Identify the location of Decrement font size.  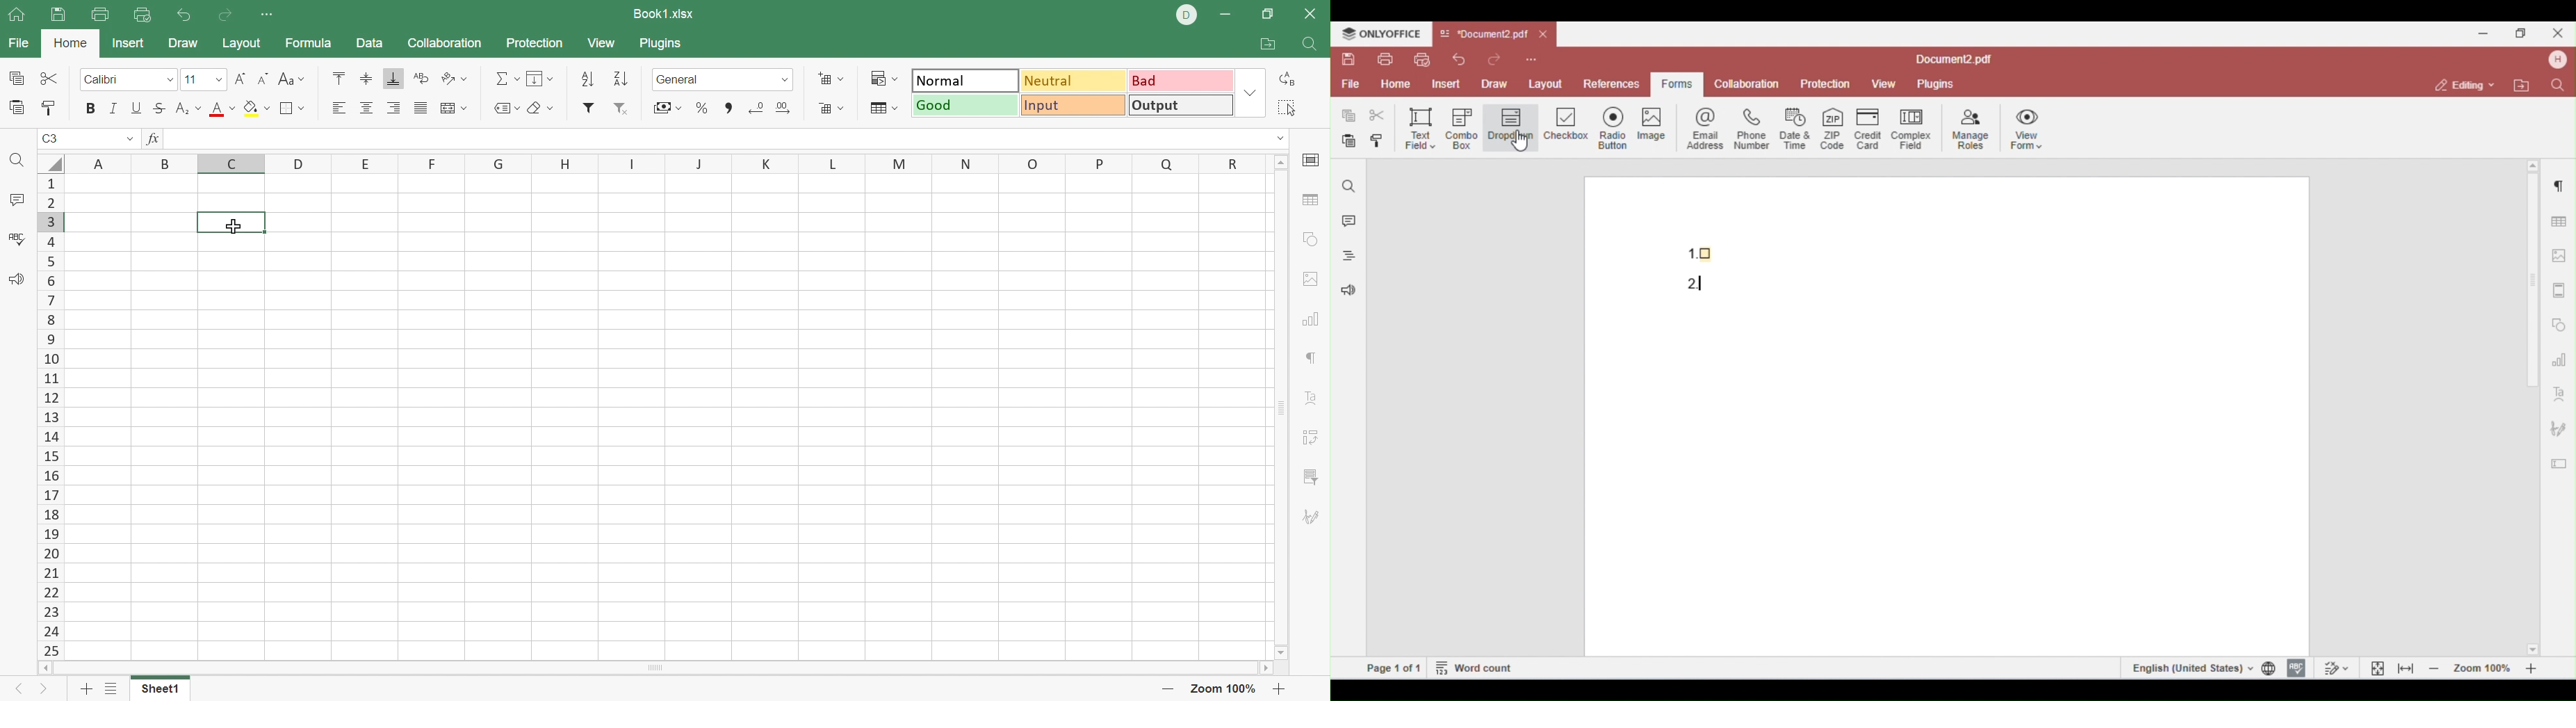
(261, 79).